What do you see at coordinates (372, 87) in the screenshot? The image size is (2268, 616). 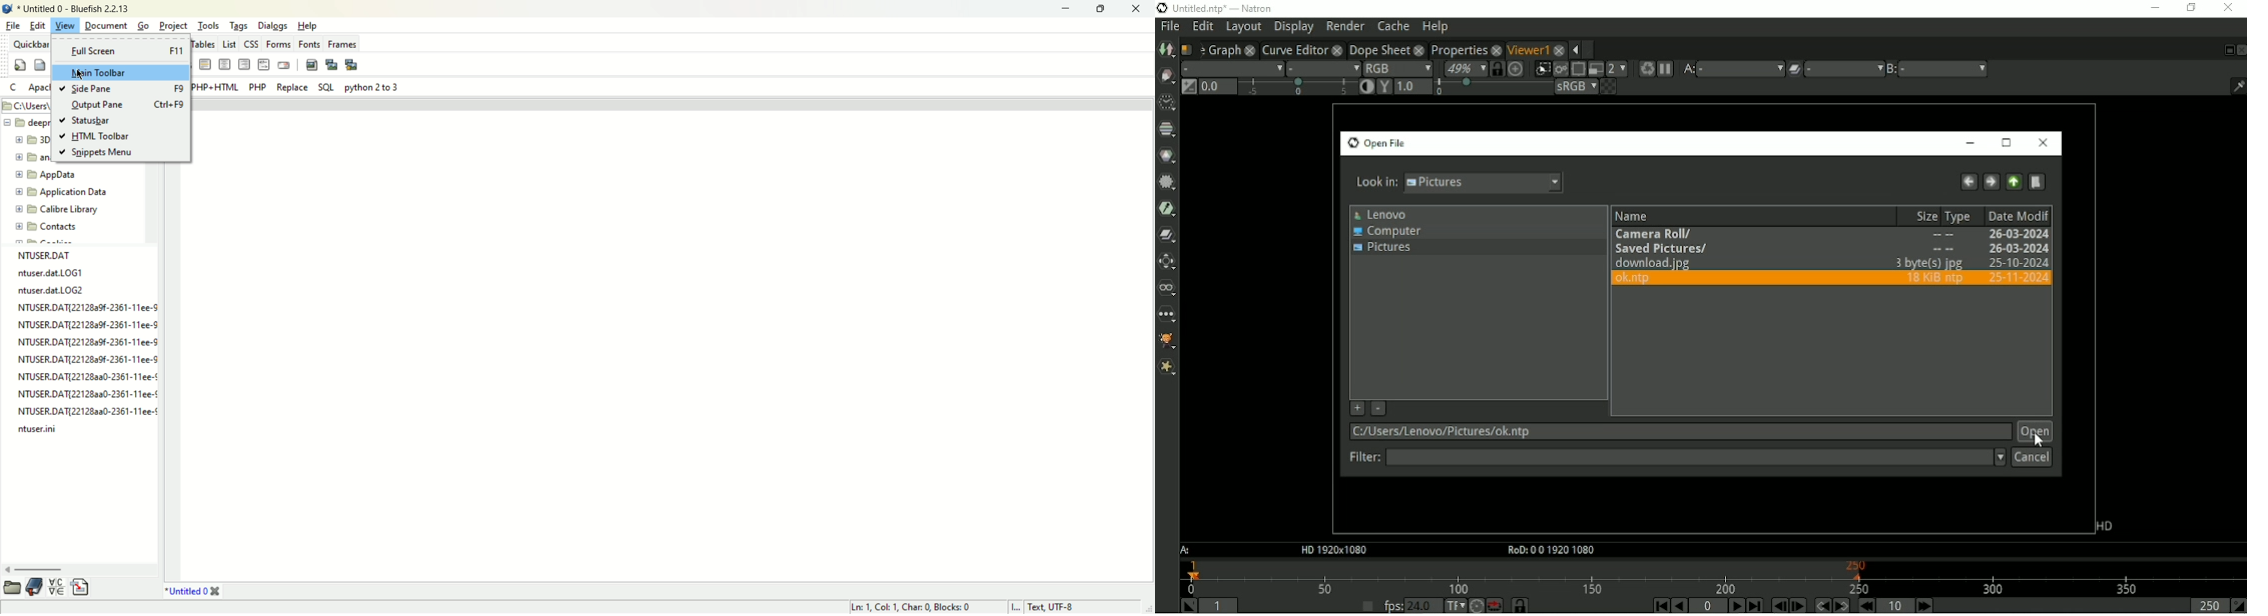 I see `python 2 to 3` at bounding box center [372, 87].